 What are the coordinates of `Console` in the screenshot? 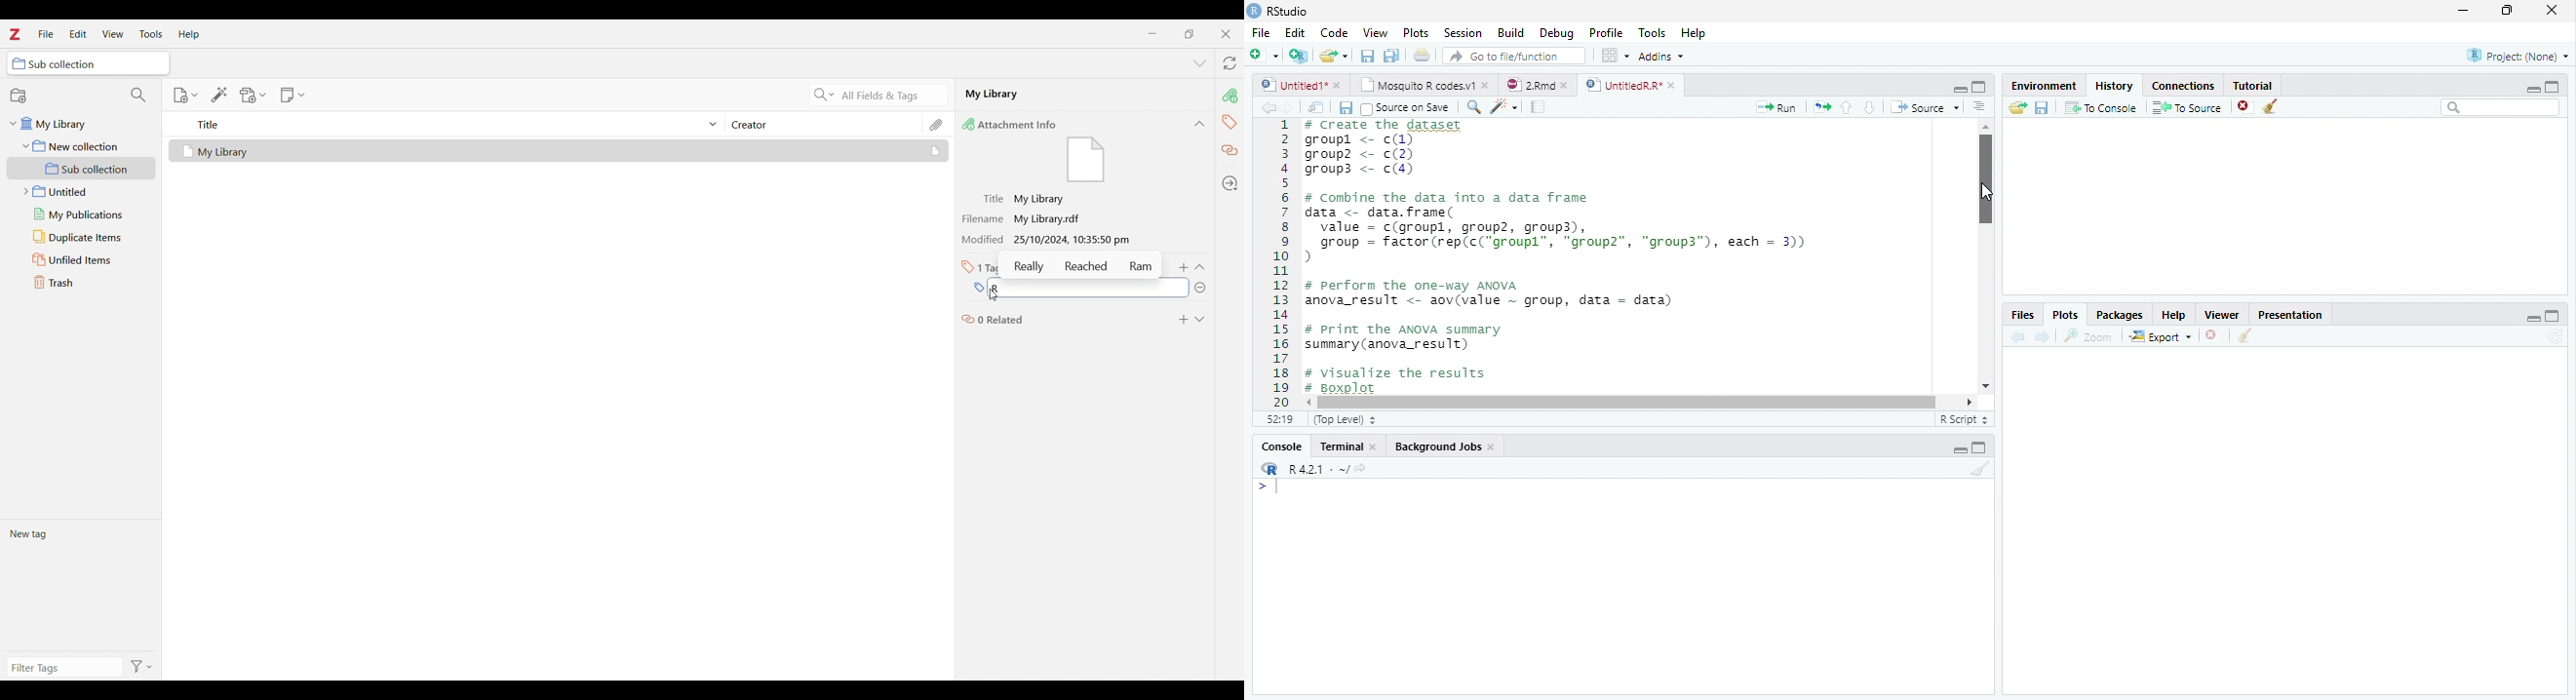 It's located at (1281, 448).